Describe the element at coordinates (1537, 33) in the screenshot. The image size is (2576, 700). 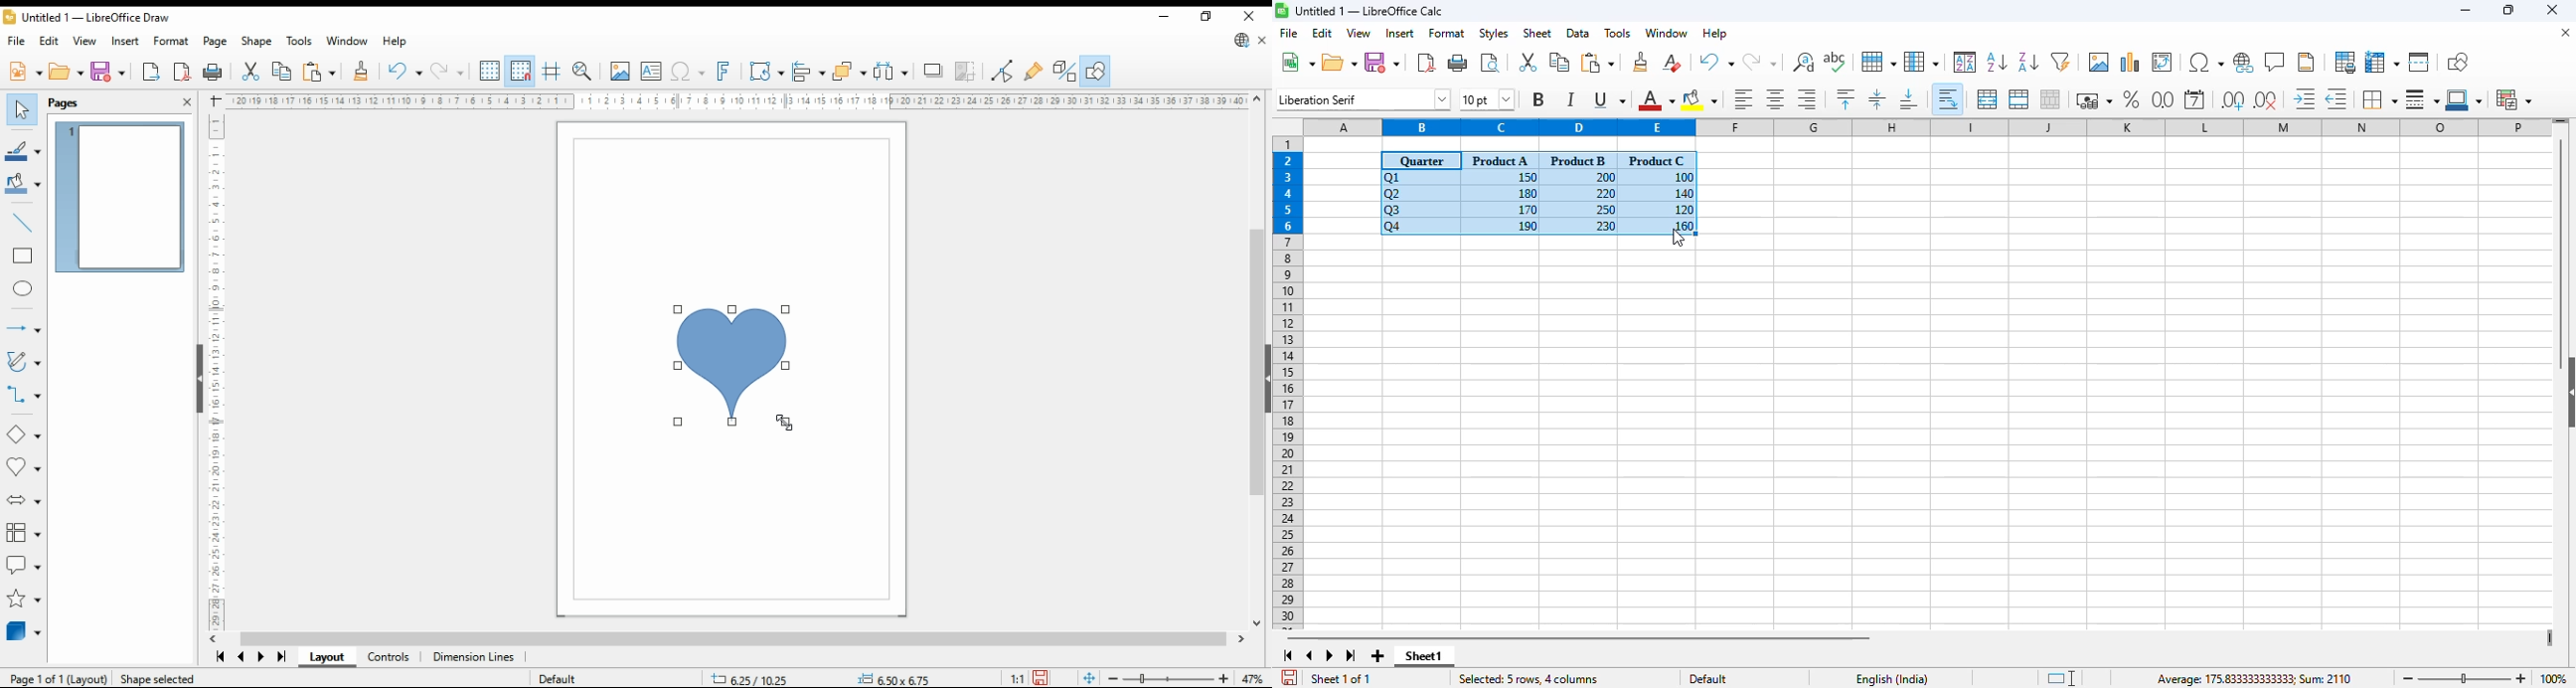
I see `sheet` at that location.